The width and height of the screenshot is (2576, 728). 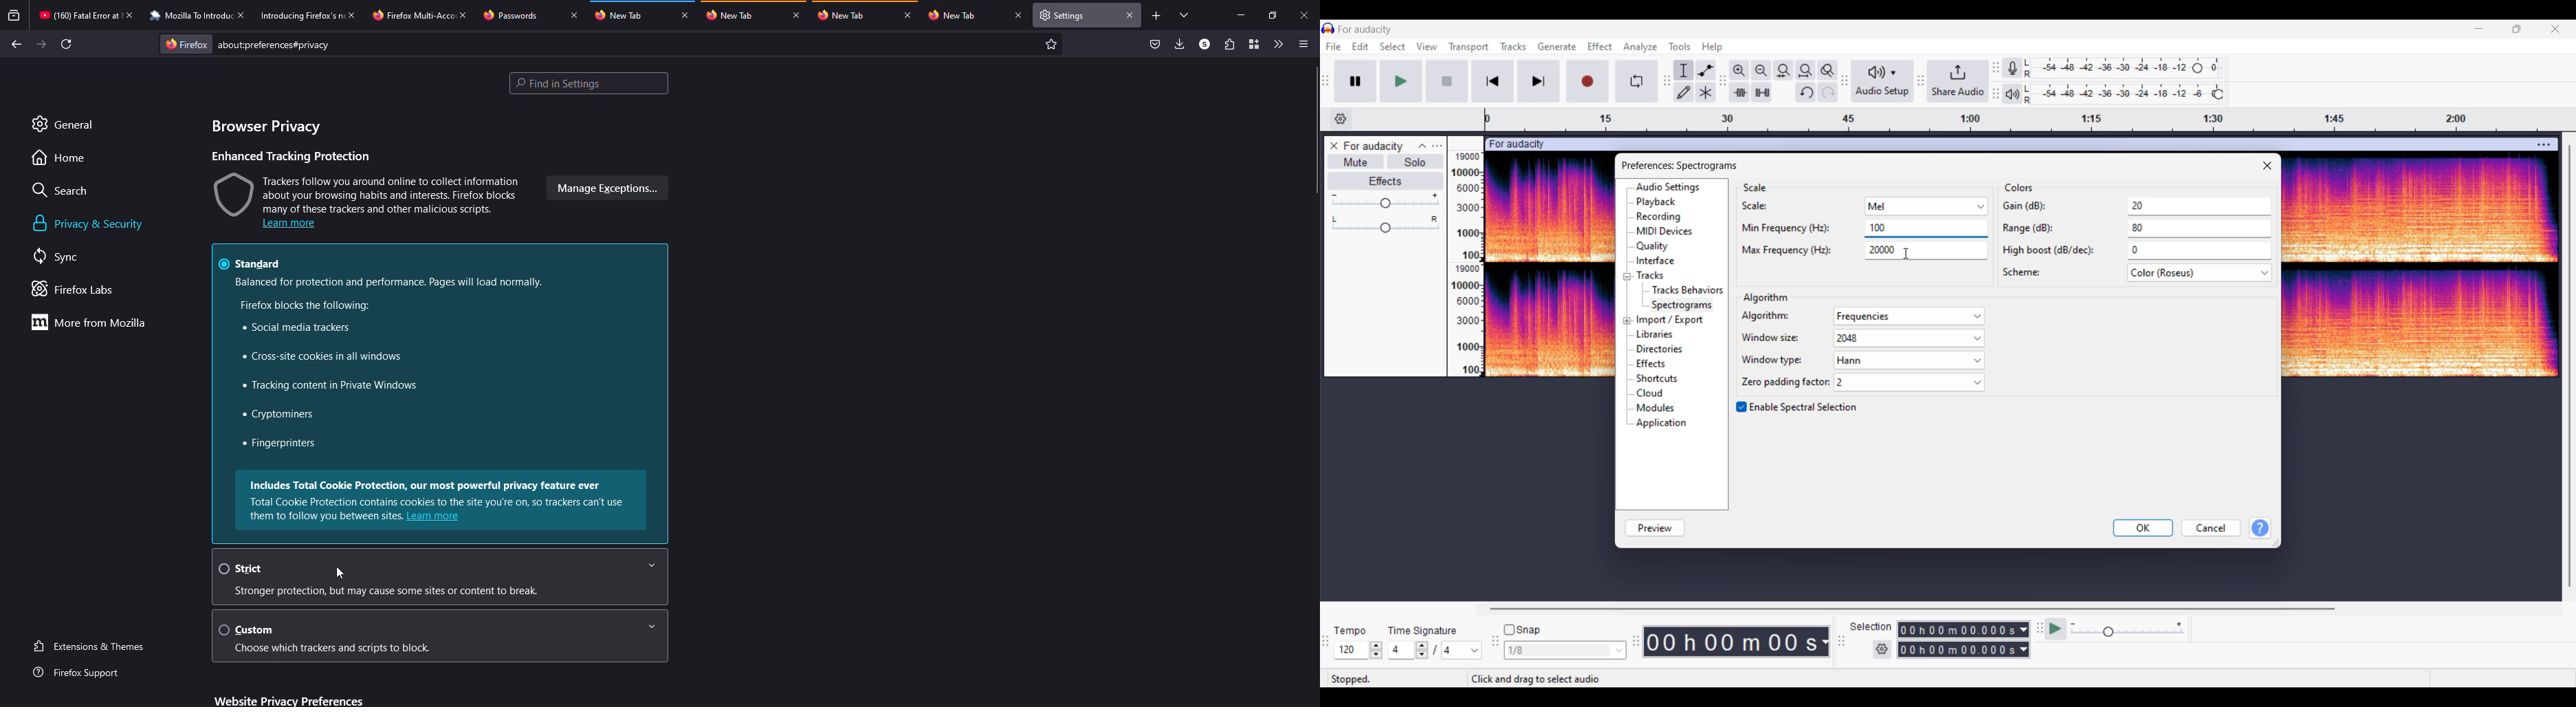 What do you see at coordinates (1393, 46) in the screenshot?
I see `Select menu` at bounding box center [1393, 46].